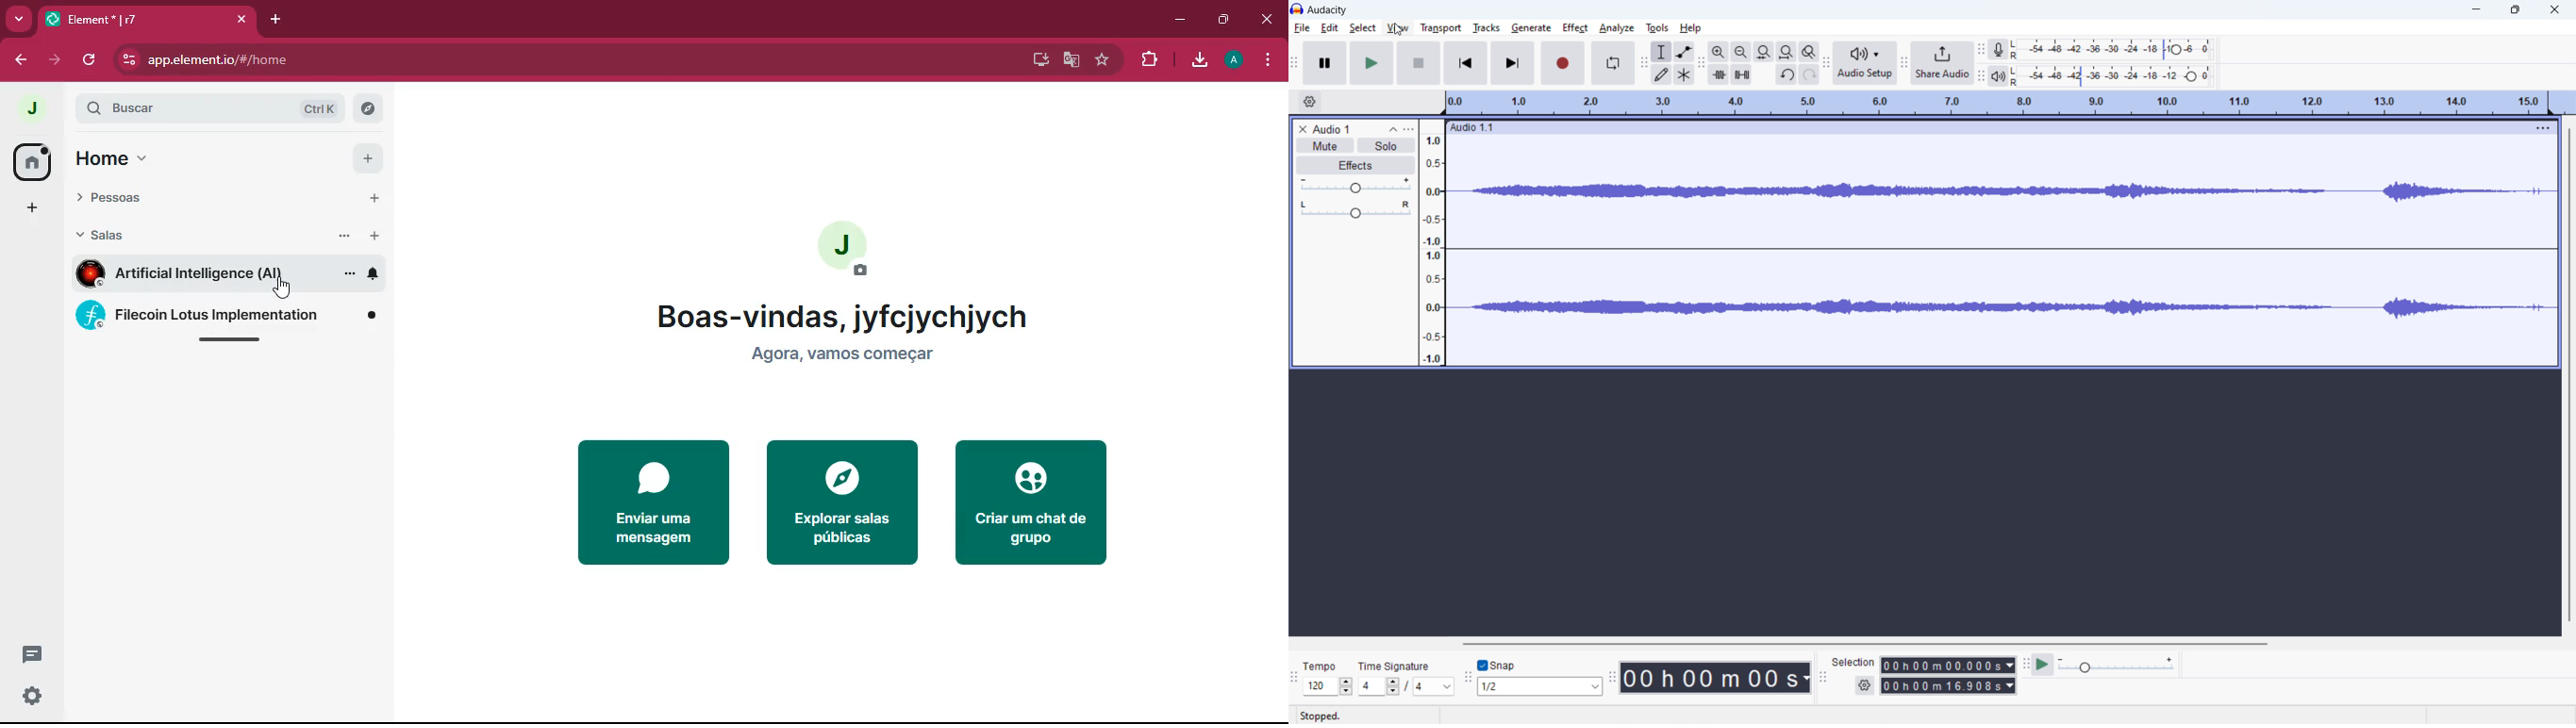  Describe the element at coordinates (32, 656) in the screenshot. I see `new message` at that location.